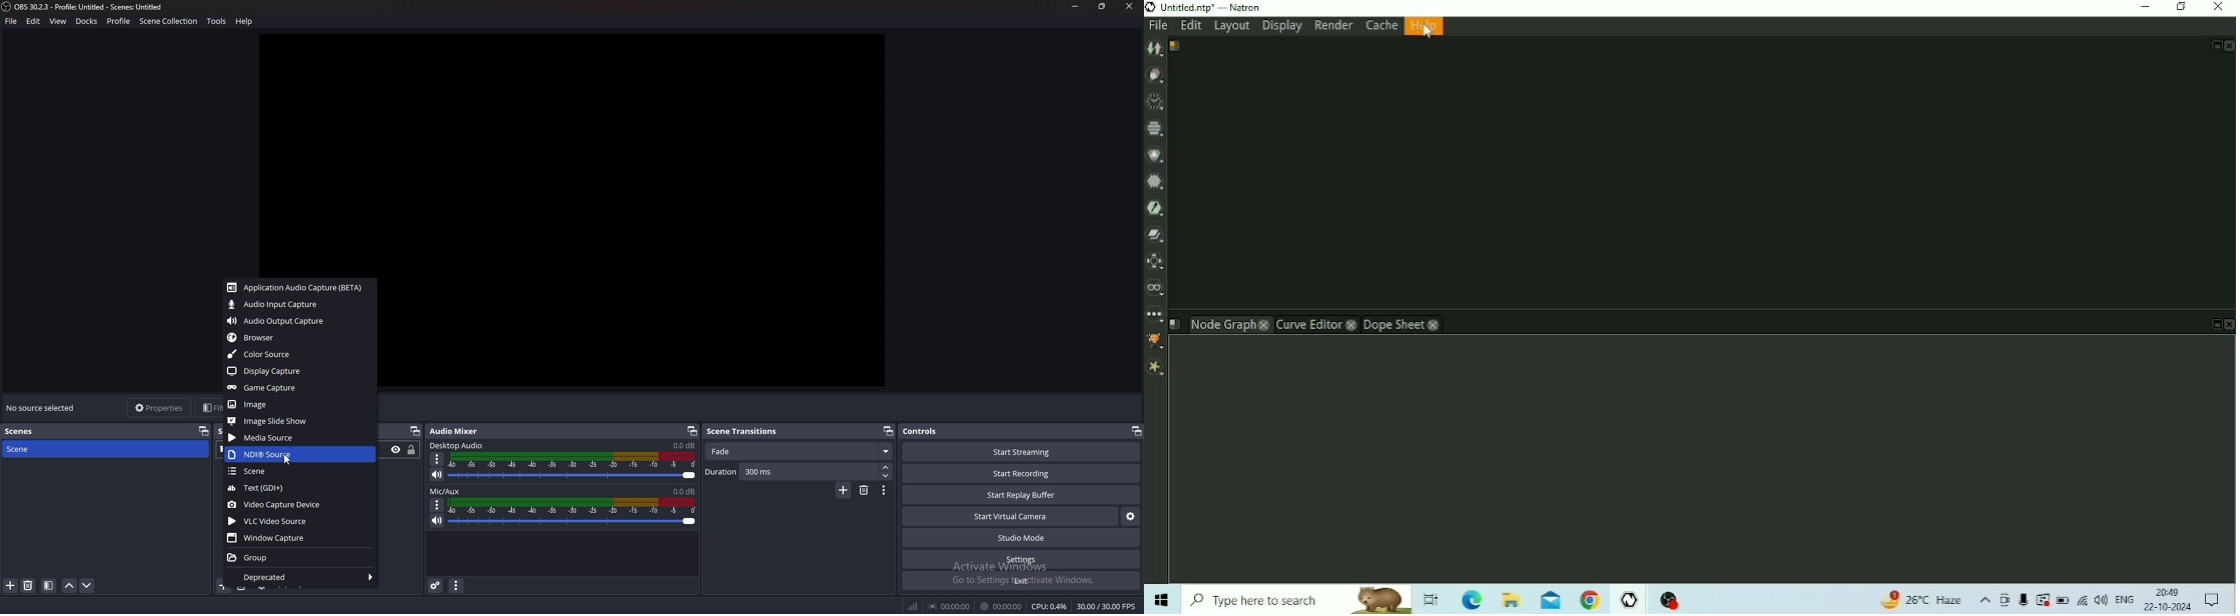  What do you see at coordinates (415, 431) in the screenshot?
I see `pop out` at bounding box center [415, 431].